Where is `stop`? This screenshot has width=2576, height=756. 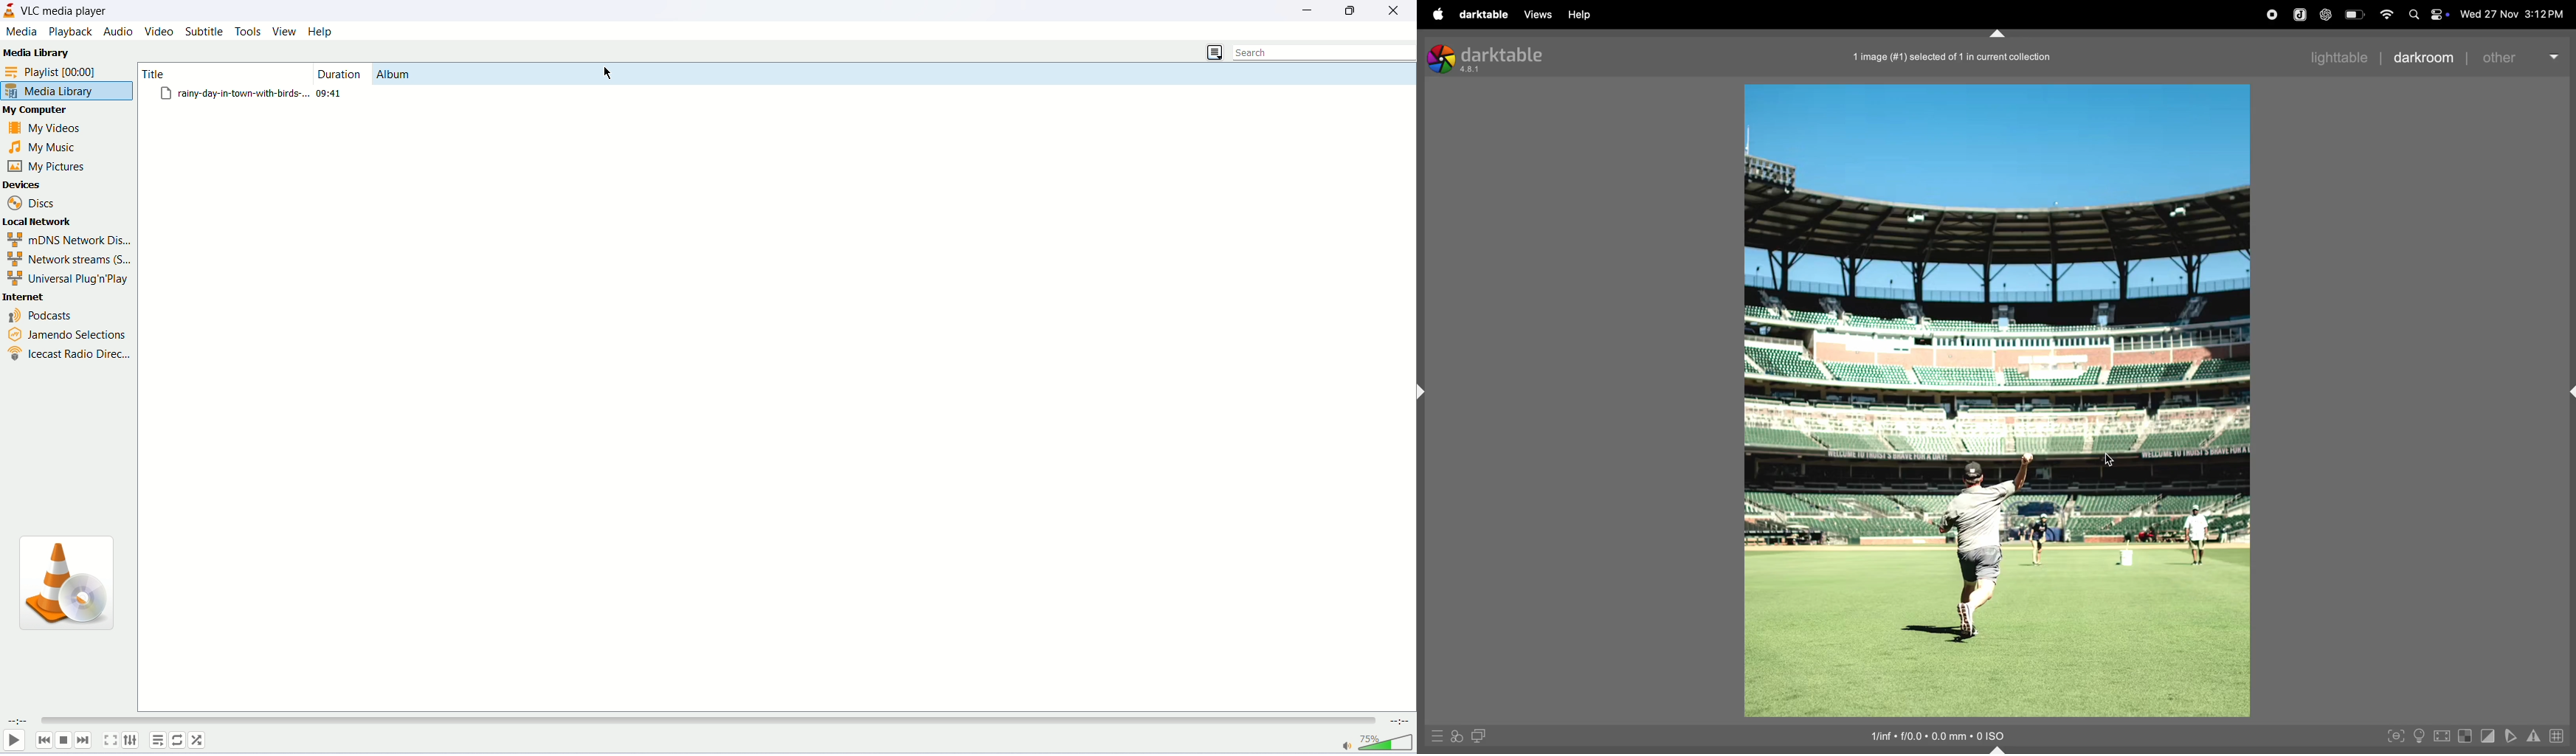 stop is located at coordinates (64, 741).